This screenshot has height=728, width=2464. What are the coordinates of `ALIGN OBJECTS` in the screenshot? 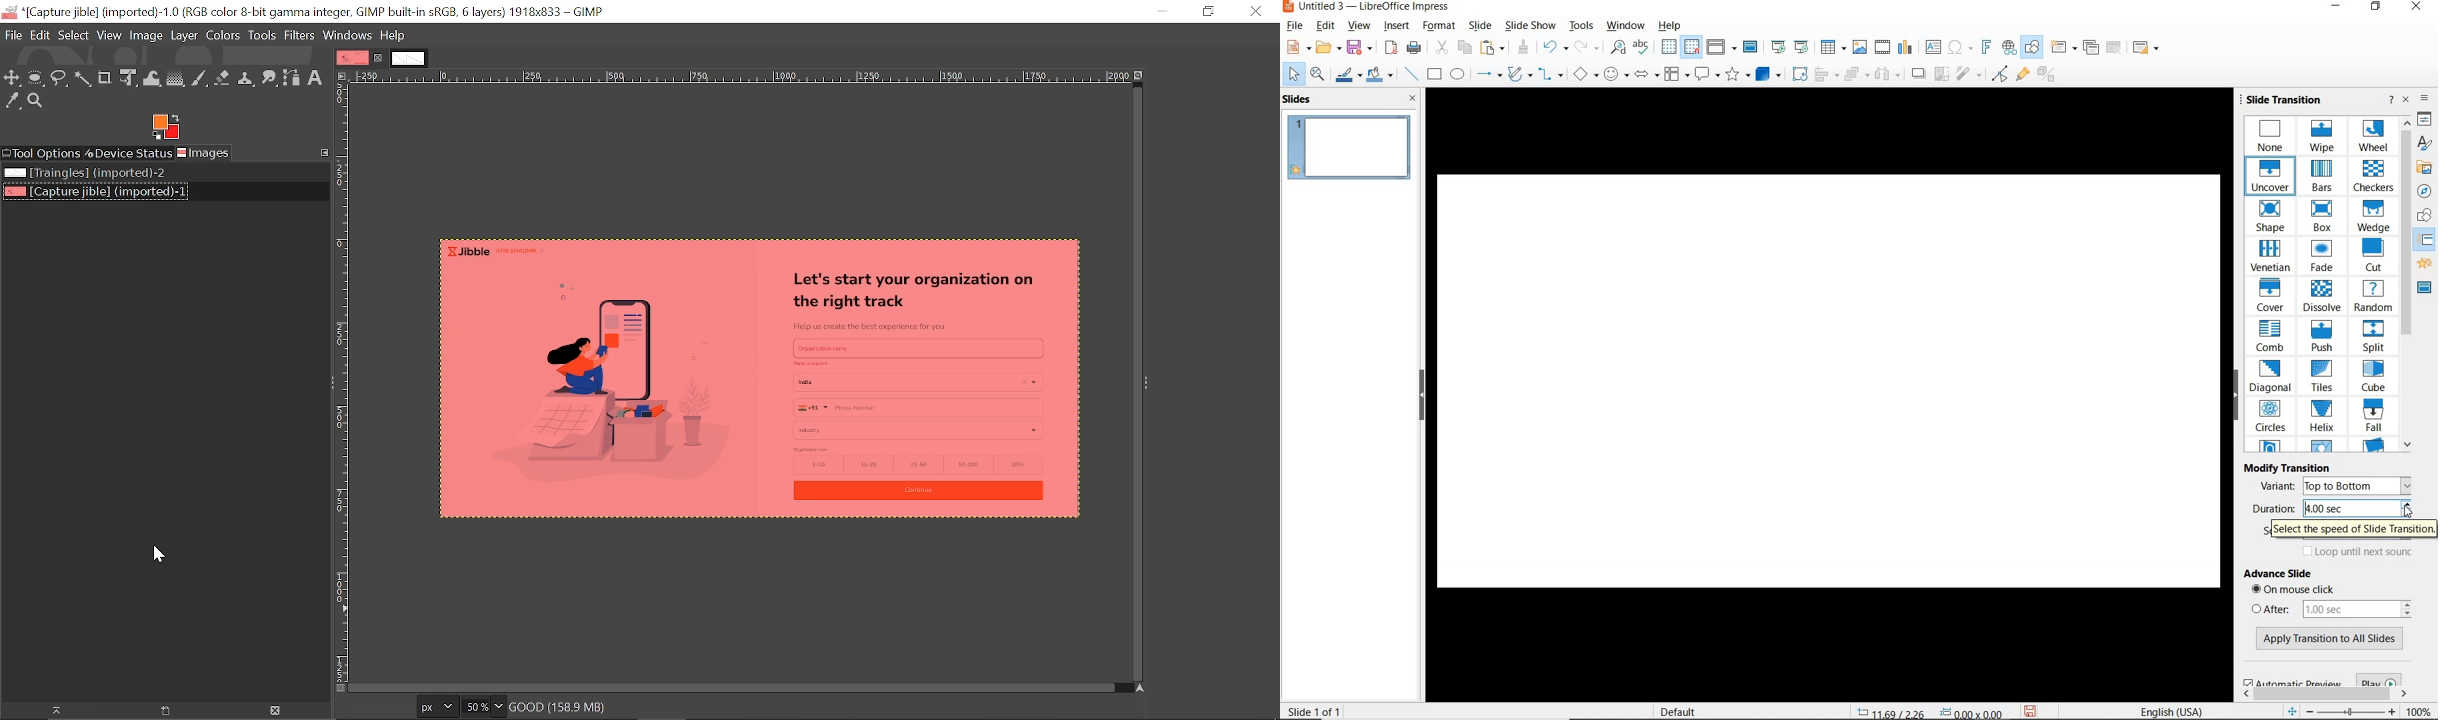 It's located at (1826, 74).